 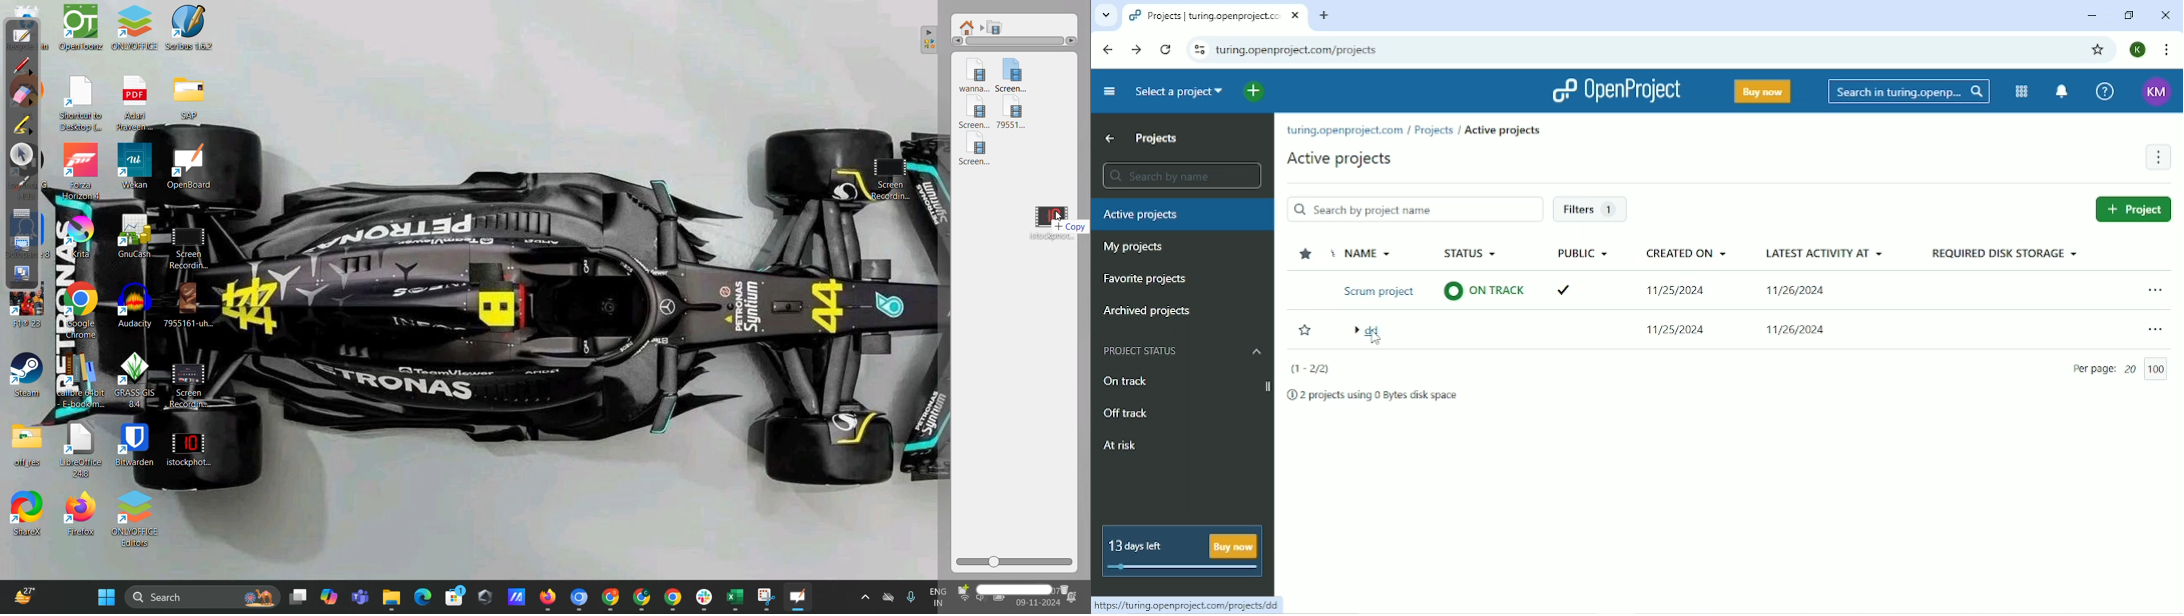 I want to click on Screen Recording, so click(x=891, y=181).